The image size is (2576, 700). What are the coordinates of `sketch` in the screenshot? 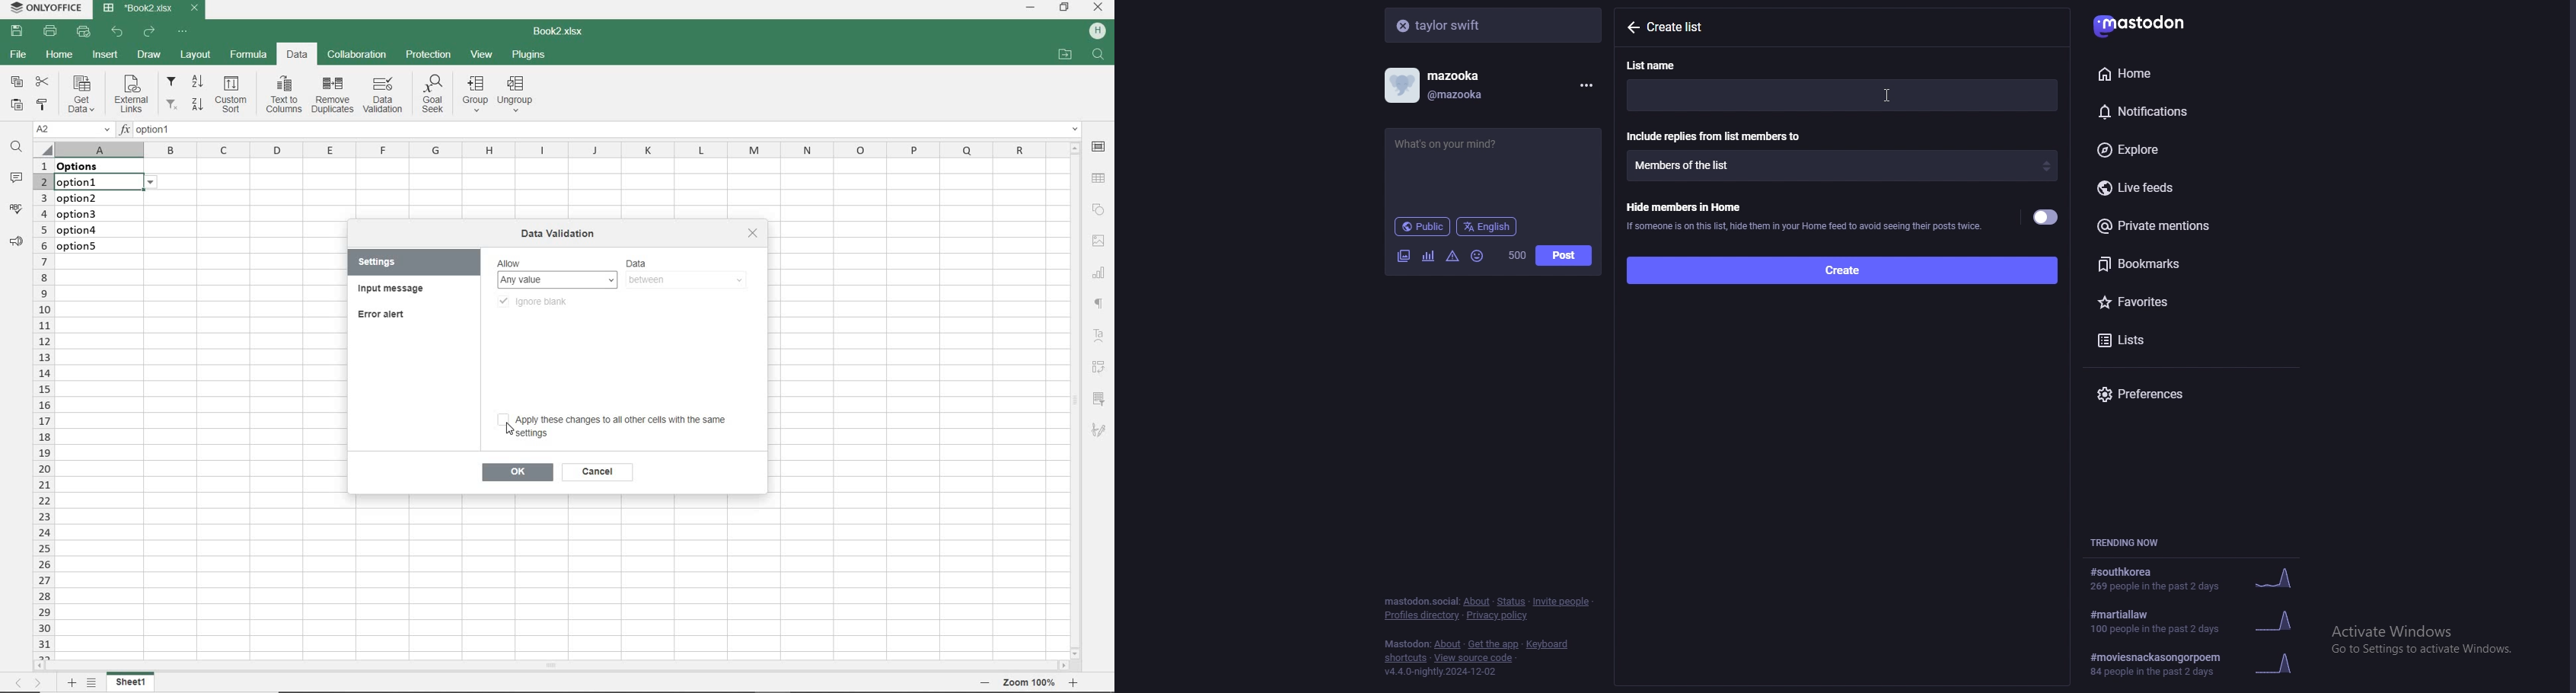 It's located at (1101, 431).